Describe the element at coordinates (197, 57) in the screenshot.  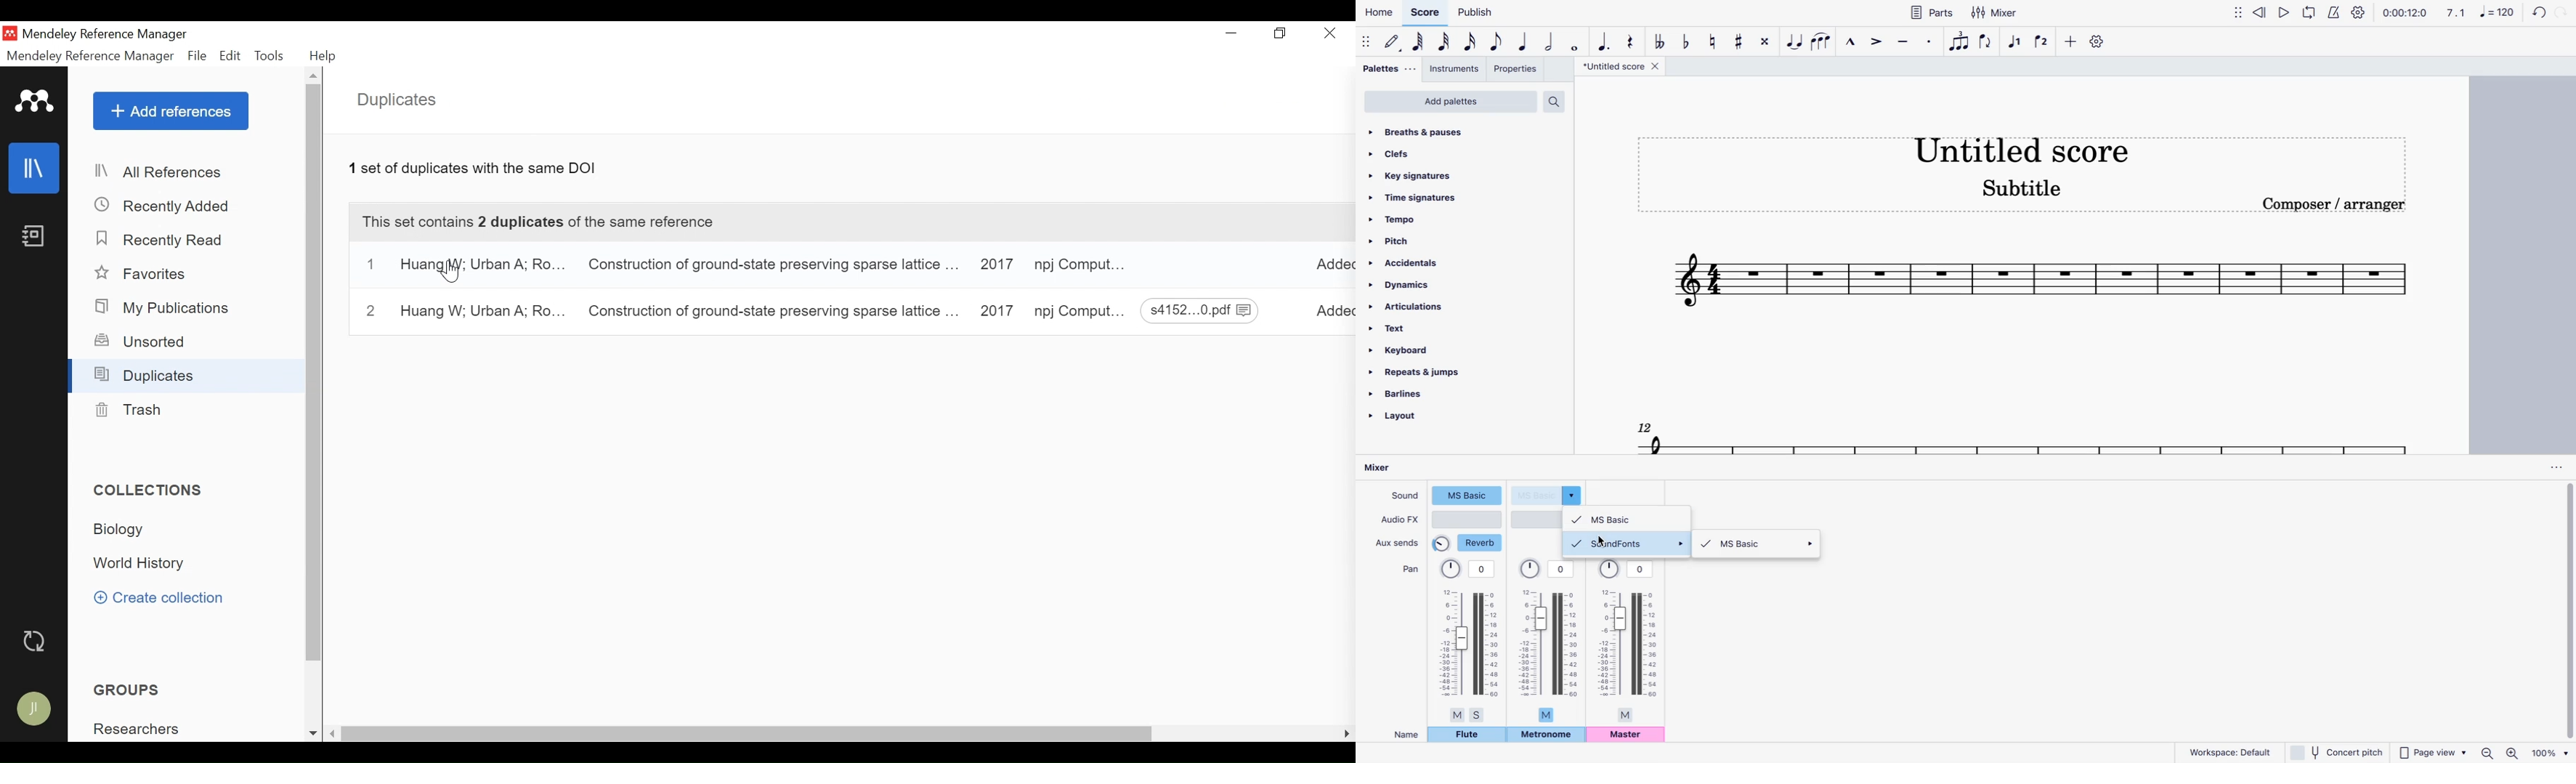
I see `File` at that location.